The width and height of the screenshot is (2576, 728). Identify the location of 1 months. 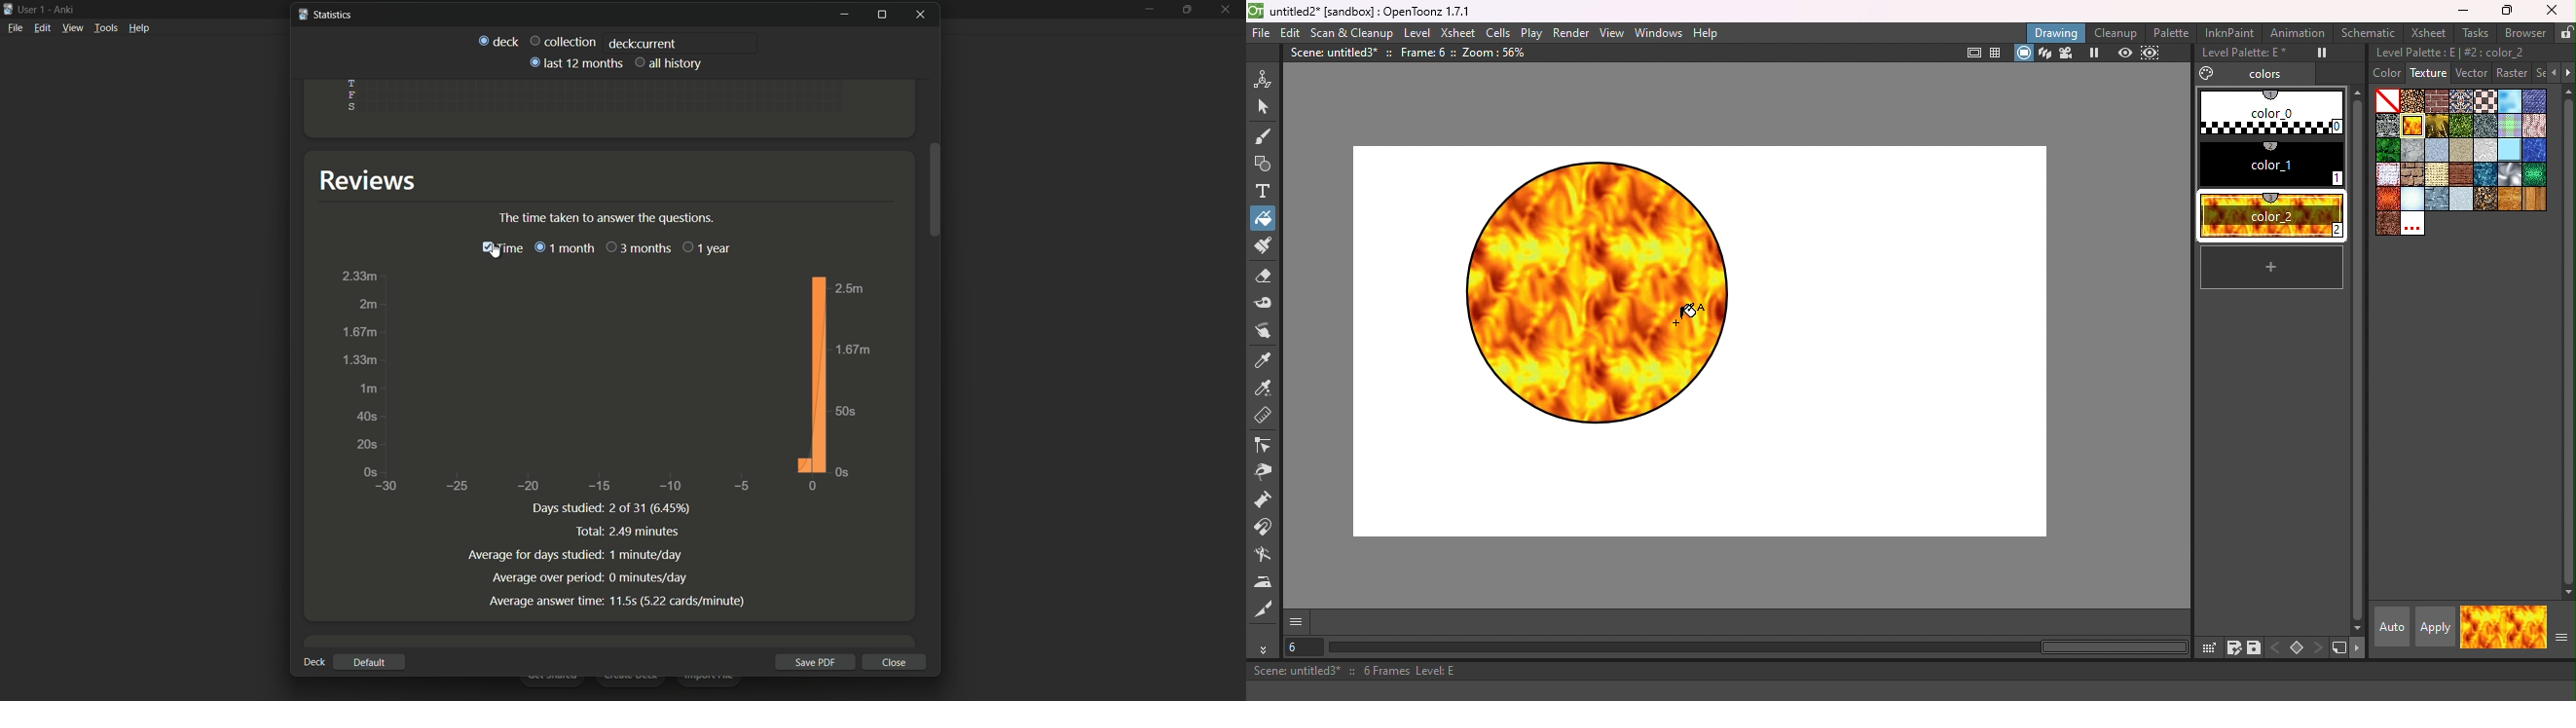
(563, 247).